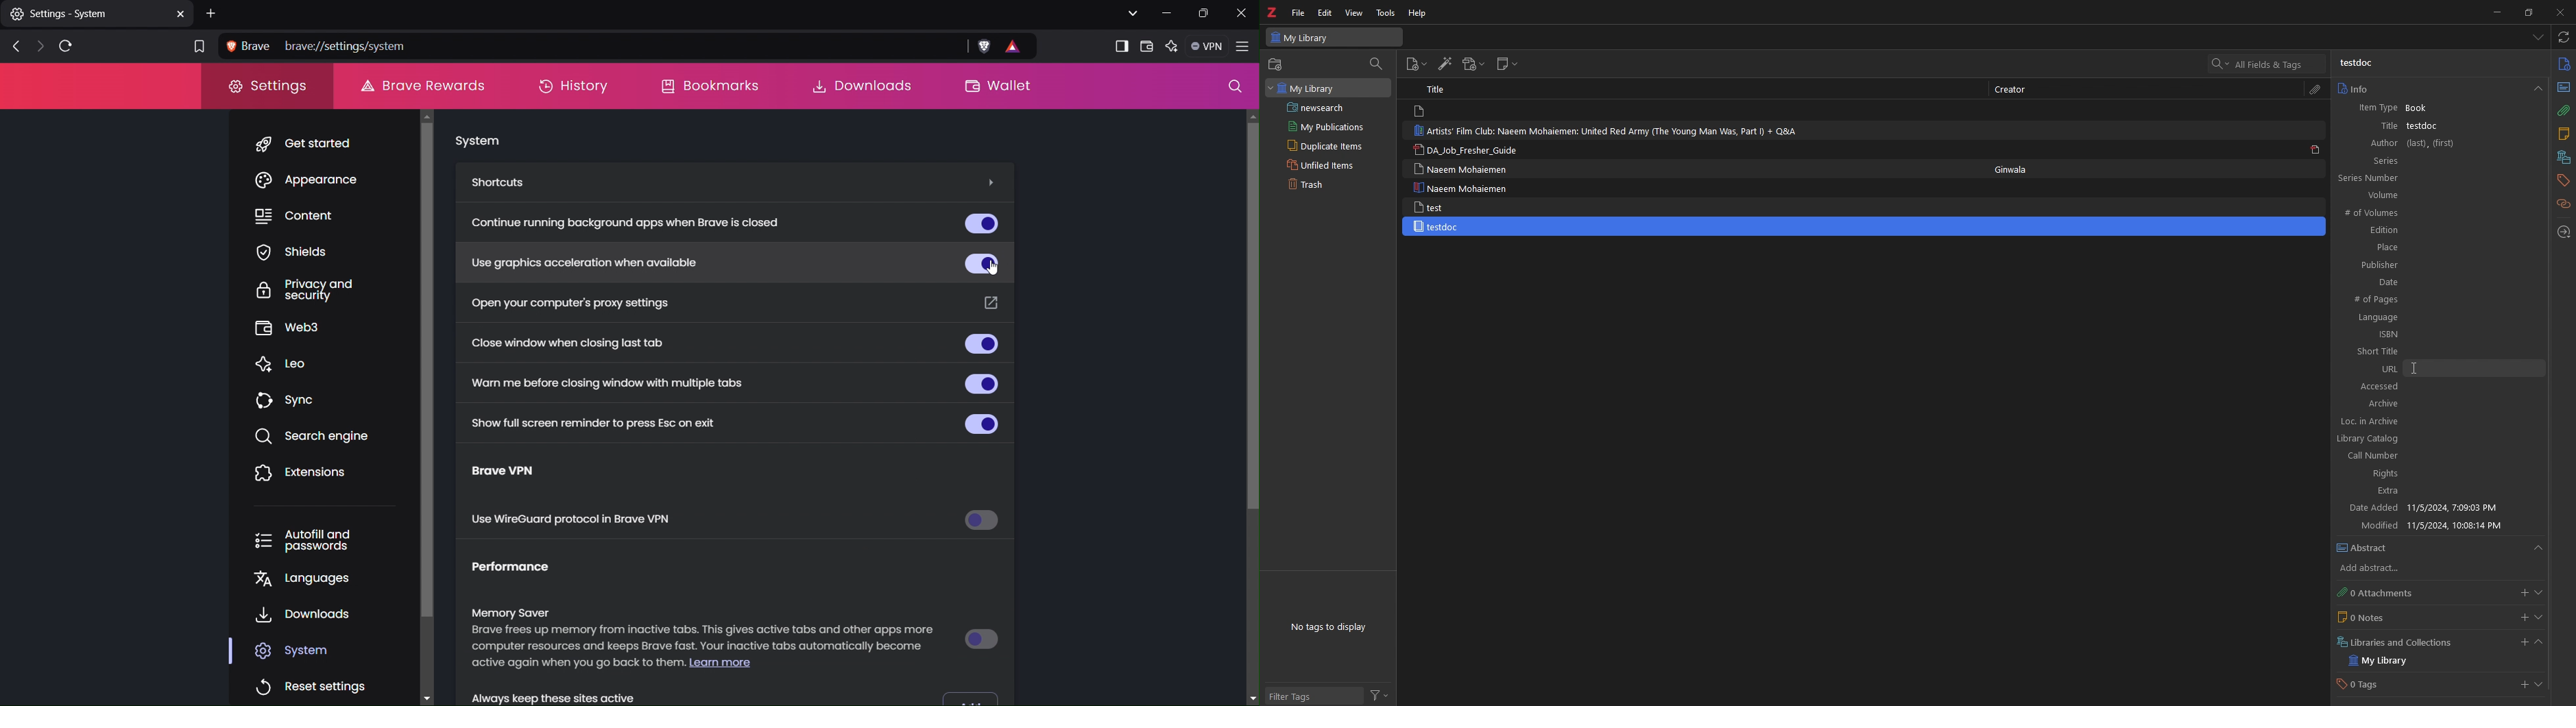 The height and width of the screenshot is (728, 2576). What do you see at coordinates (2417, 247) in the screenshot?
I see `Place` at bounding box center [2417, 247].